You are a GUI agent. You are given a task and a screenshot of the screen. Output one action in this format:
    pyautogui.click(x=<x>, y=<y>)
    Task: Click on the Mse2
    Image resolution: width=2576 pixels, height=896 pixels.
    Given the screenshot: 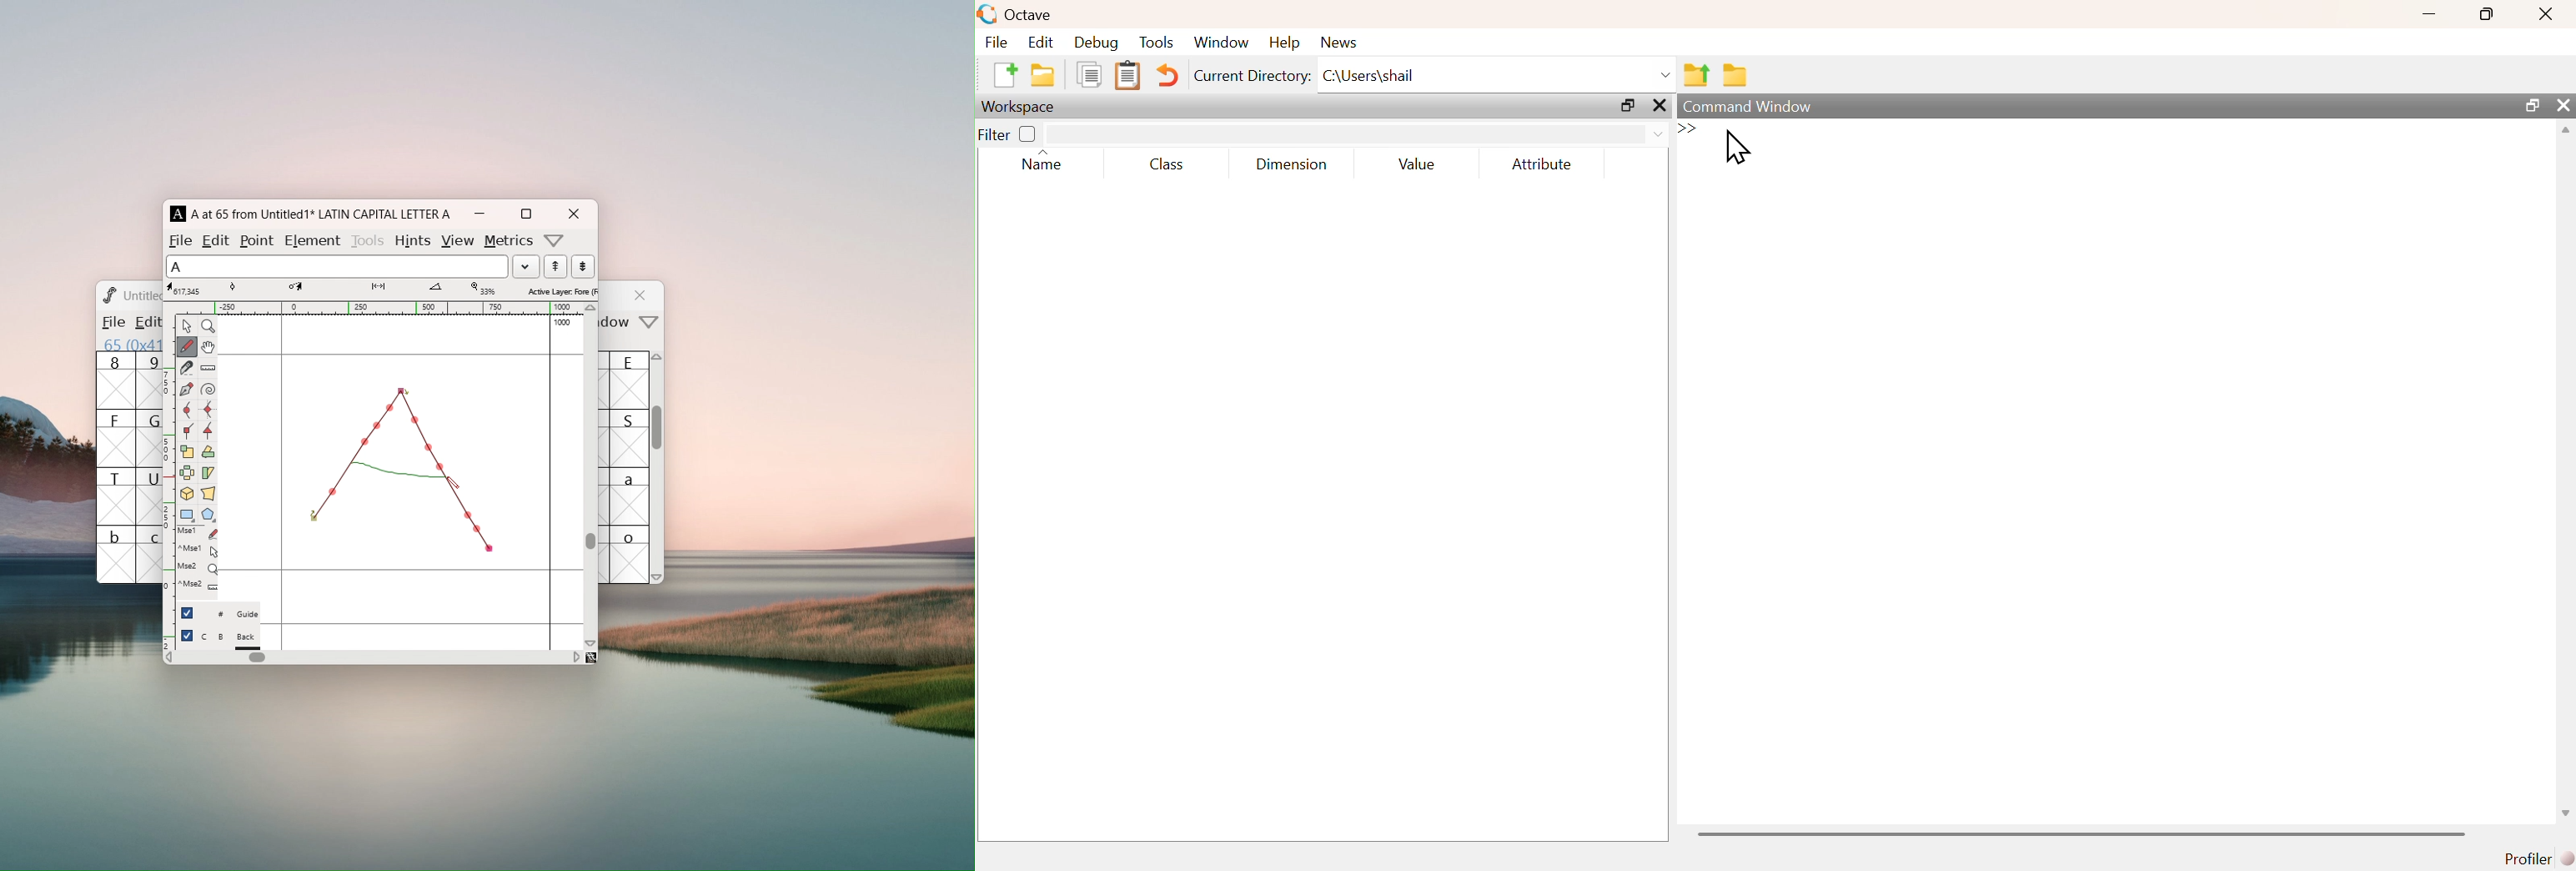 What is the action you would take?
    pyautogui.click(x=198, y=567)
    